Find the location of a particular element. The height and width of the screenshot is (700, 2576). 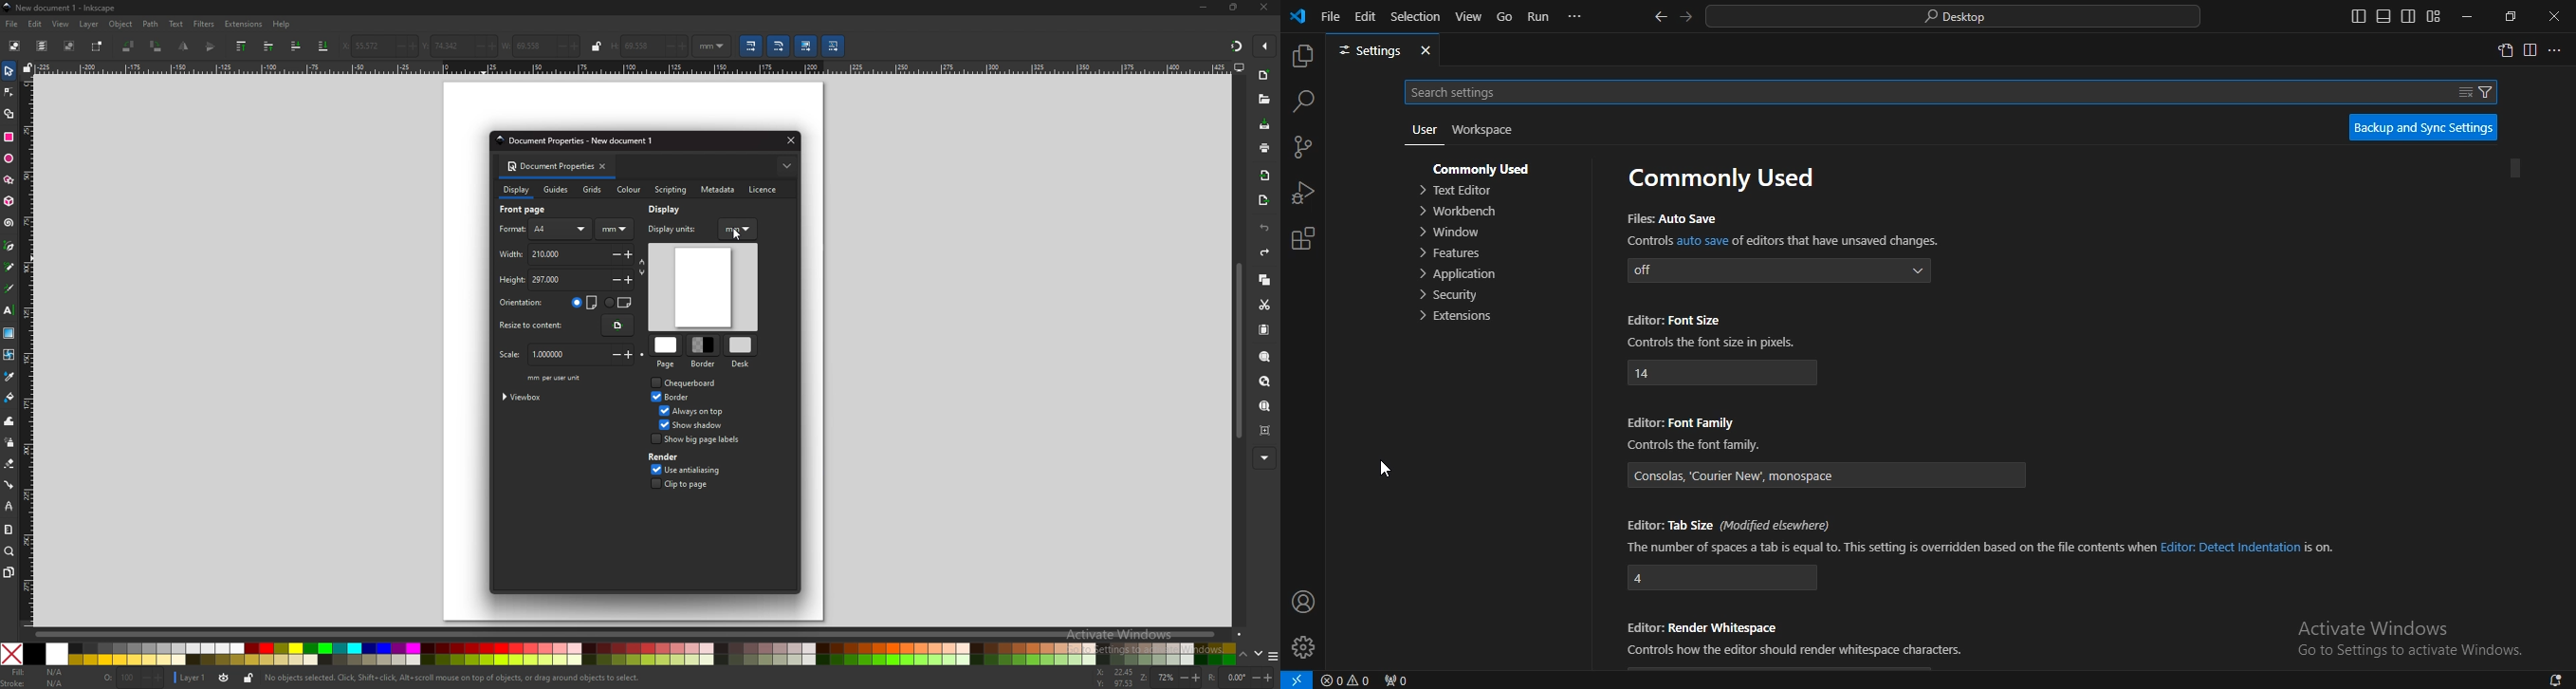

selector is located at coordinates (9, 71).